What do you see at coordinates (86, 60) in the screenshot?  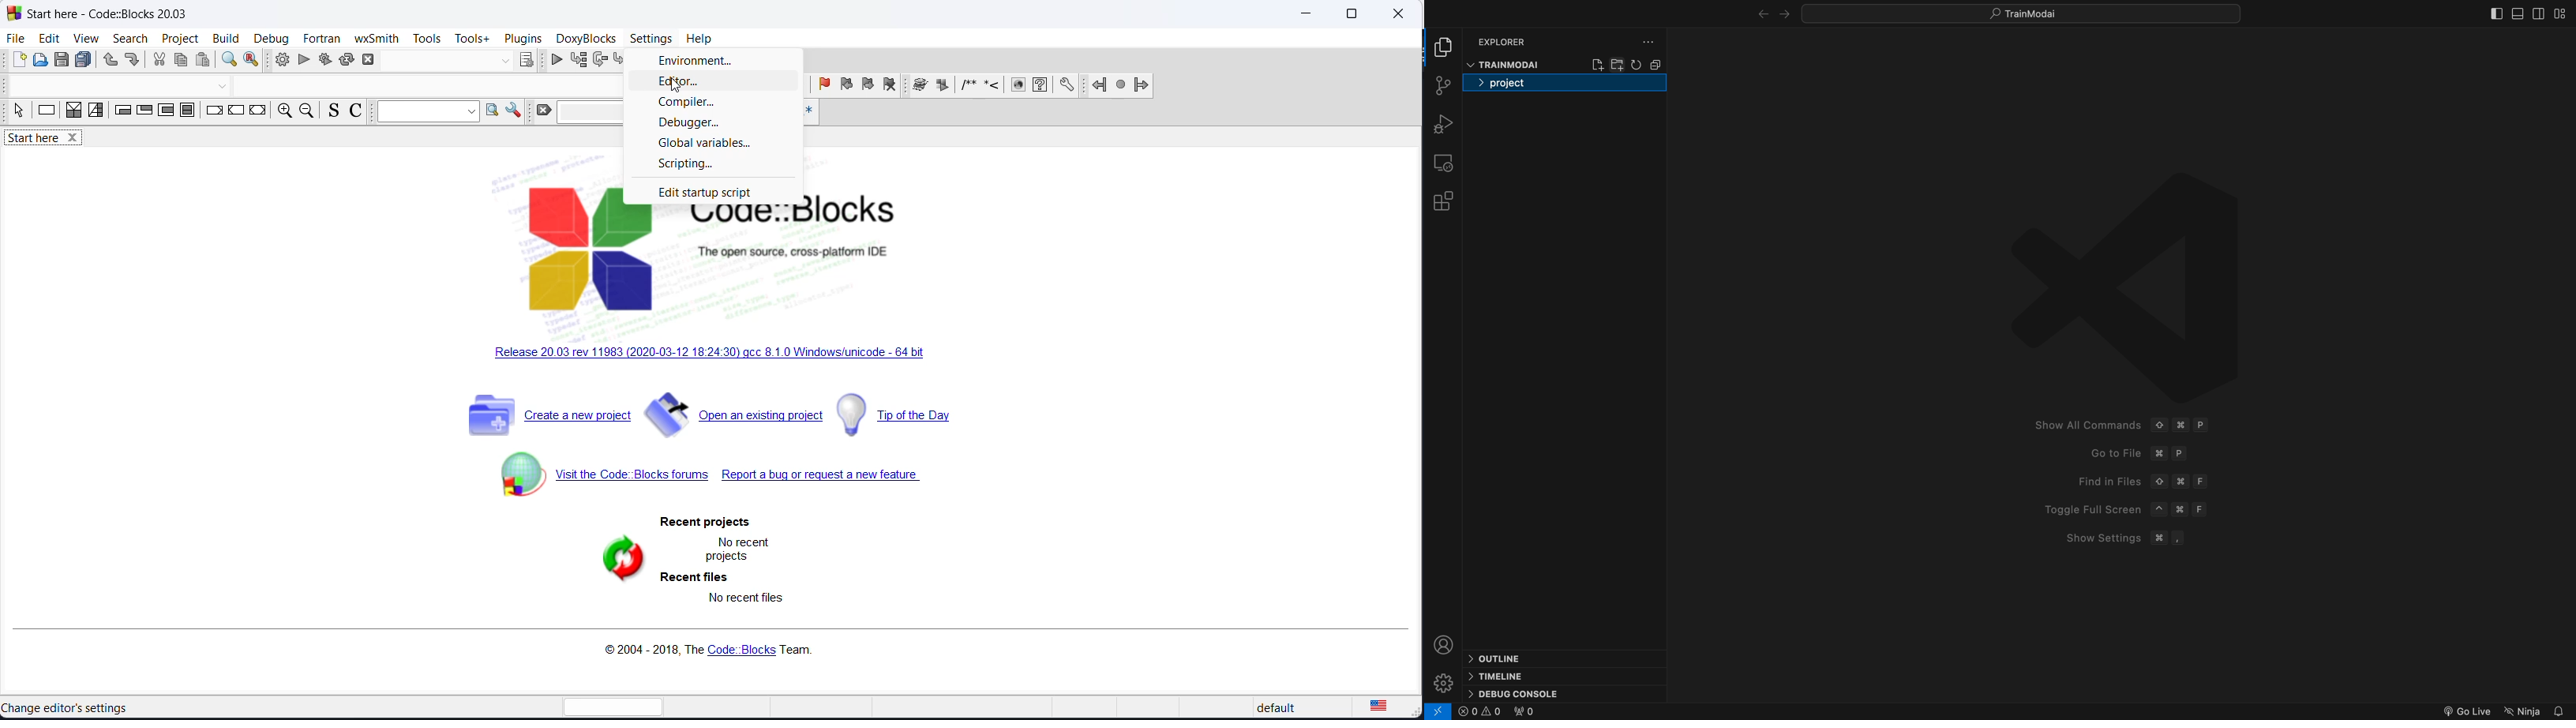 I see `save all` at bounding box center [86, 60].